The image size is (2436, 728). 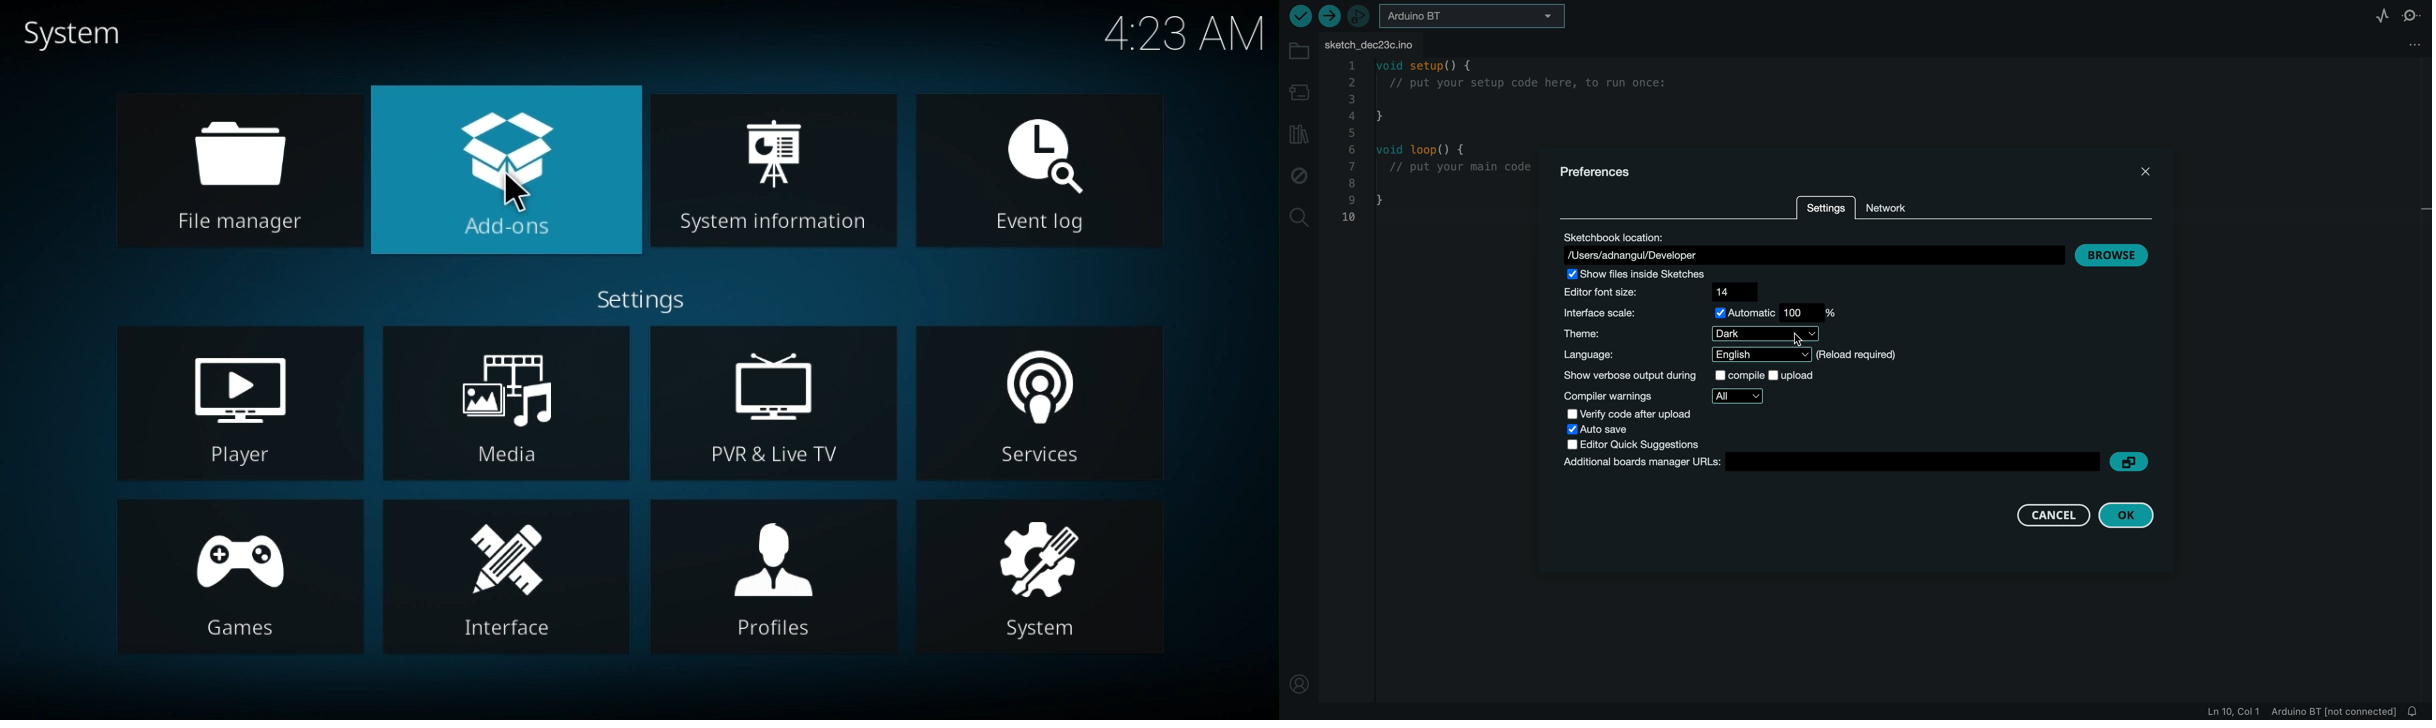 What do you see at coordinates (1038, 582) in the screenshot?
I see `System` at bounding box center [1038, 582].